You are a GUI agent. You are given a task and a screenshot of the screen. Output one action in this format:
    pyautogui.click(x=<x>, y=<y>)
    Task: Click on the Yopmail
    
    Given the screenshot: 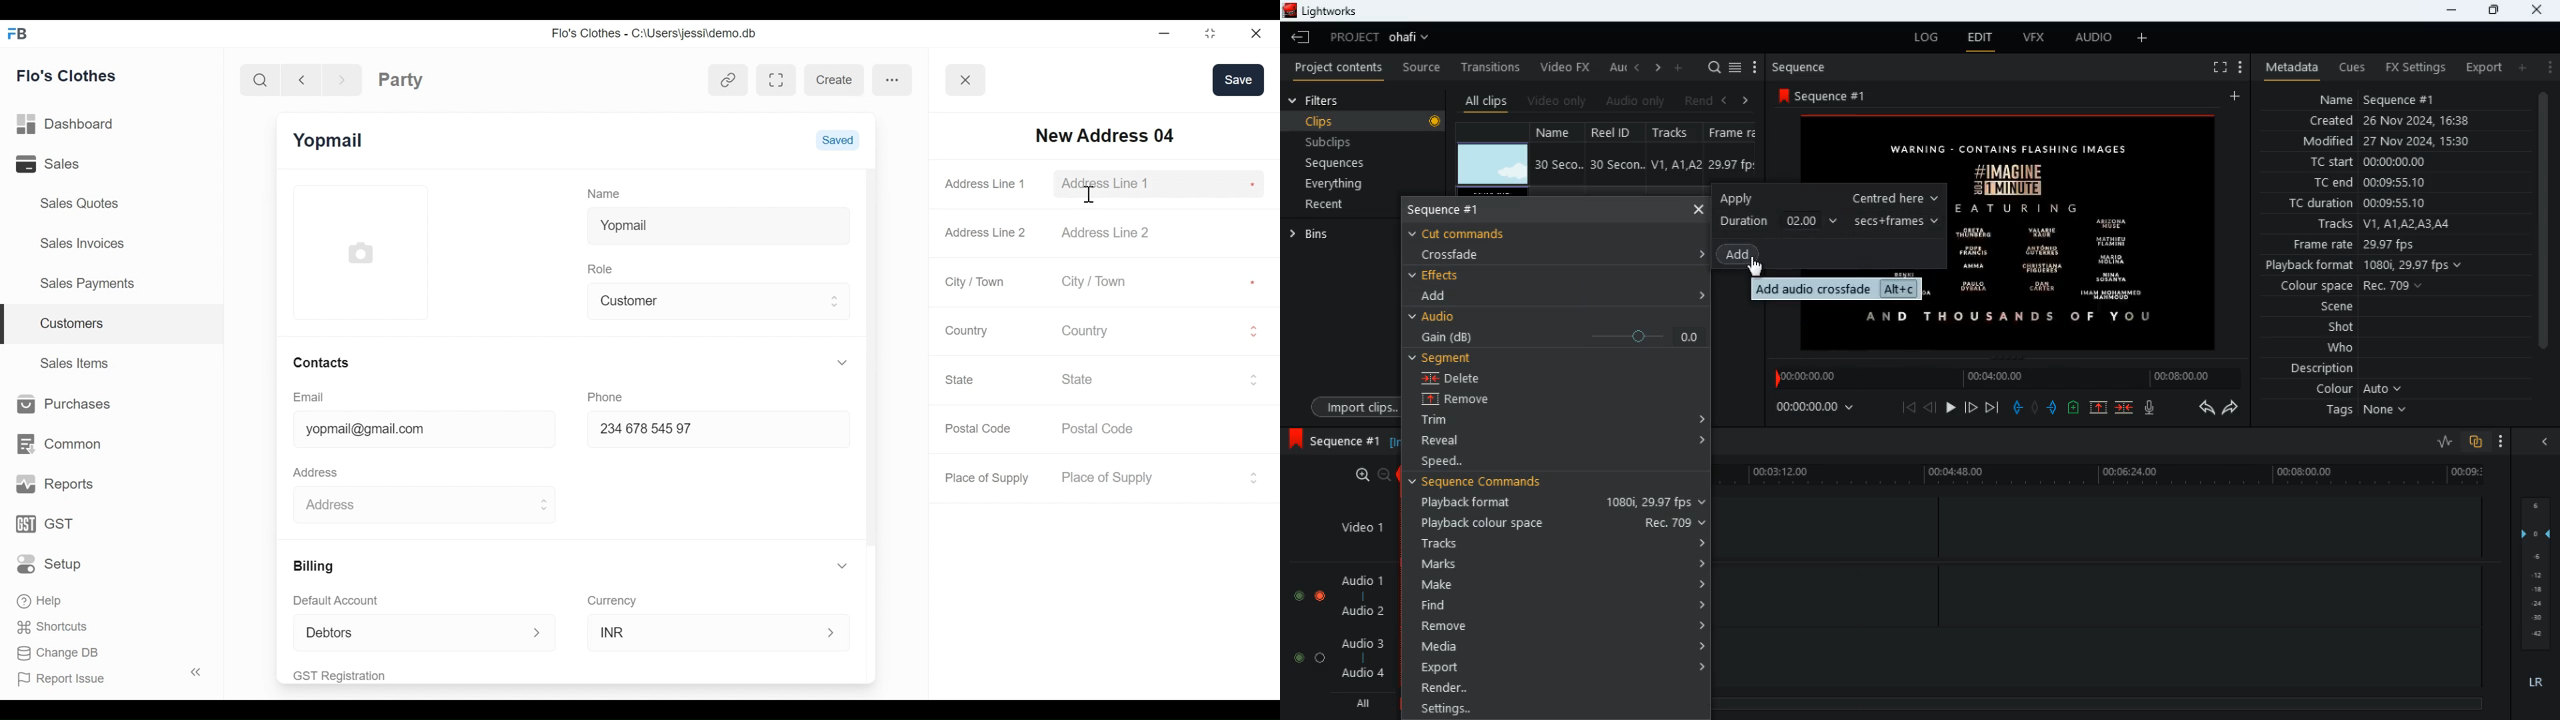 What is the action you would take?
    pyautogui.click(x=718, y=223)
    